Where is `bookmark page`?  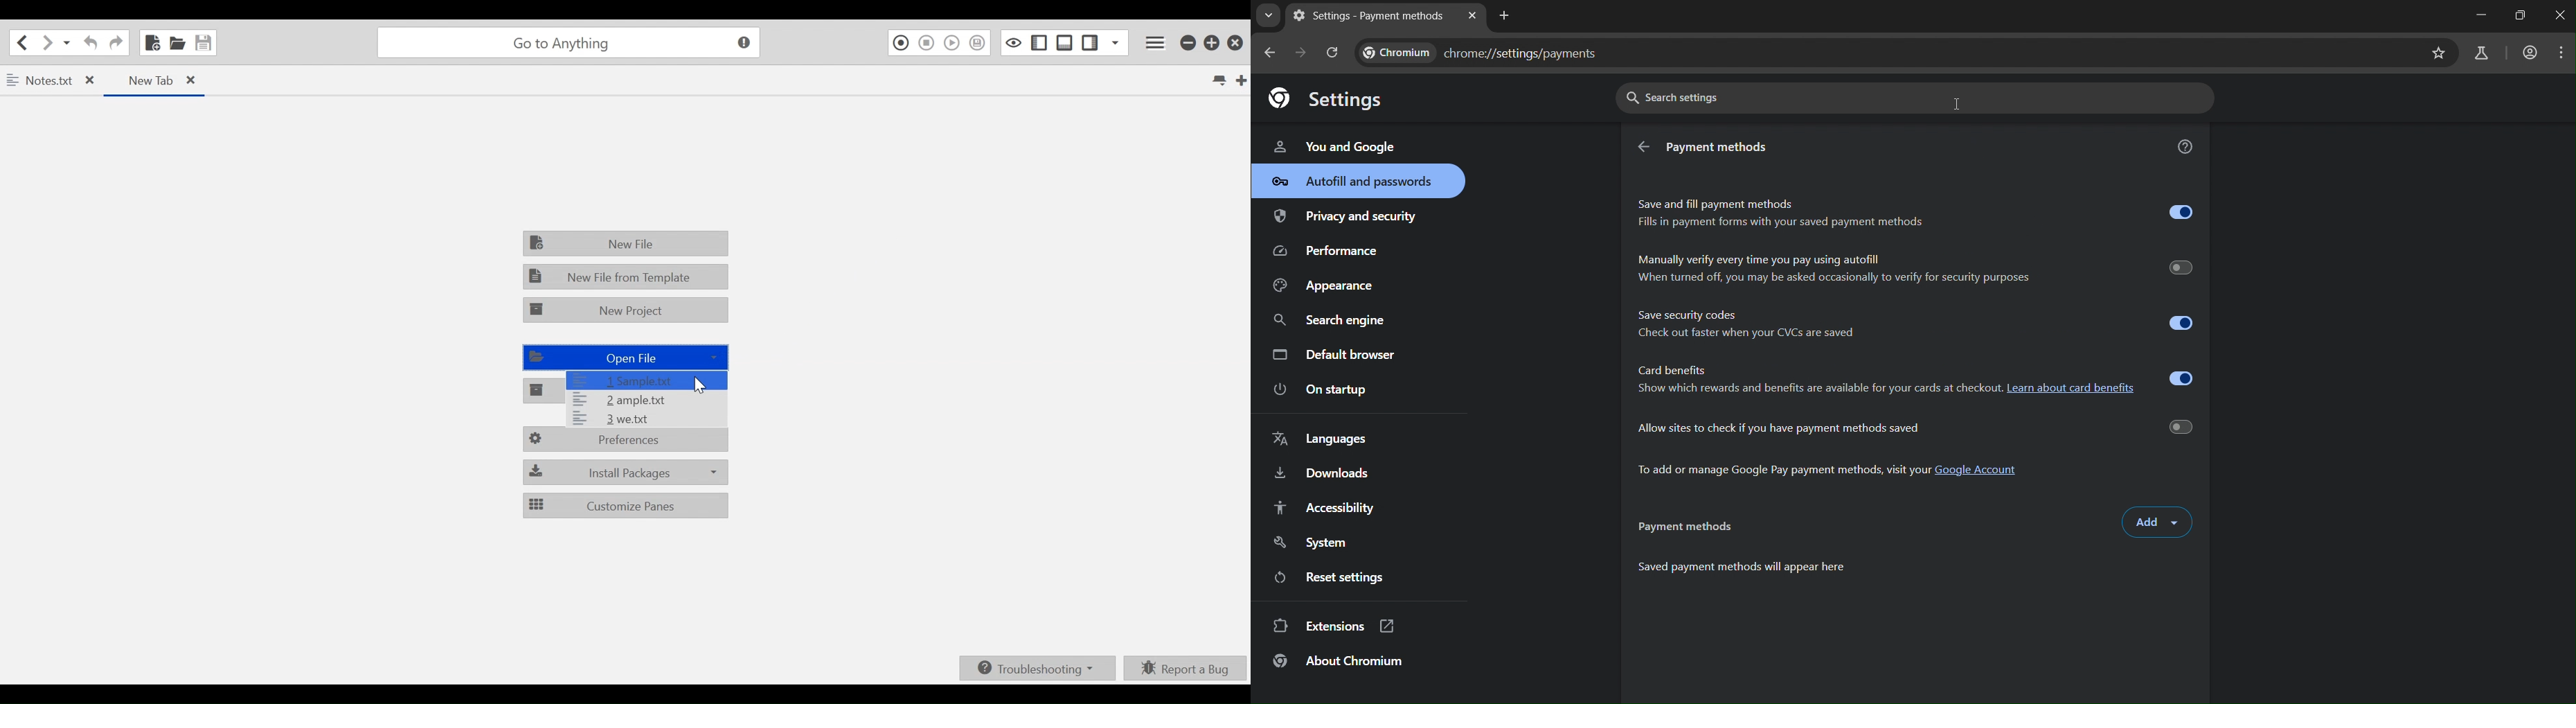
bookmark page is located at coordinates (2438, 54).